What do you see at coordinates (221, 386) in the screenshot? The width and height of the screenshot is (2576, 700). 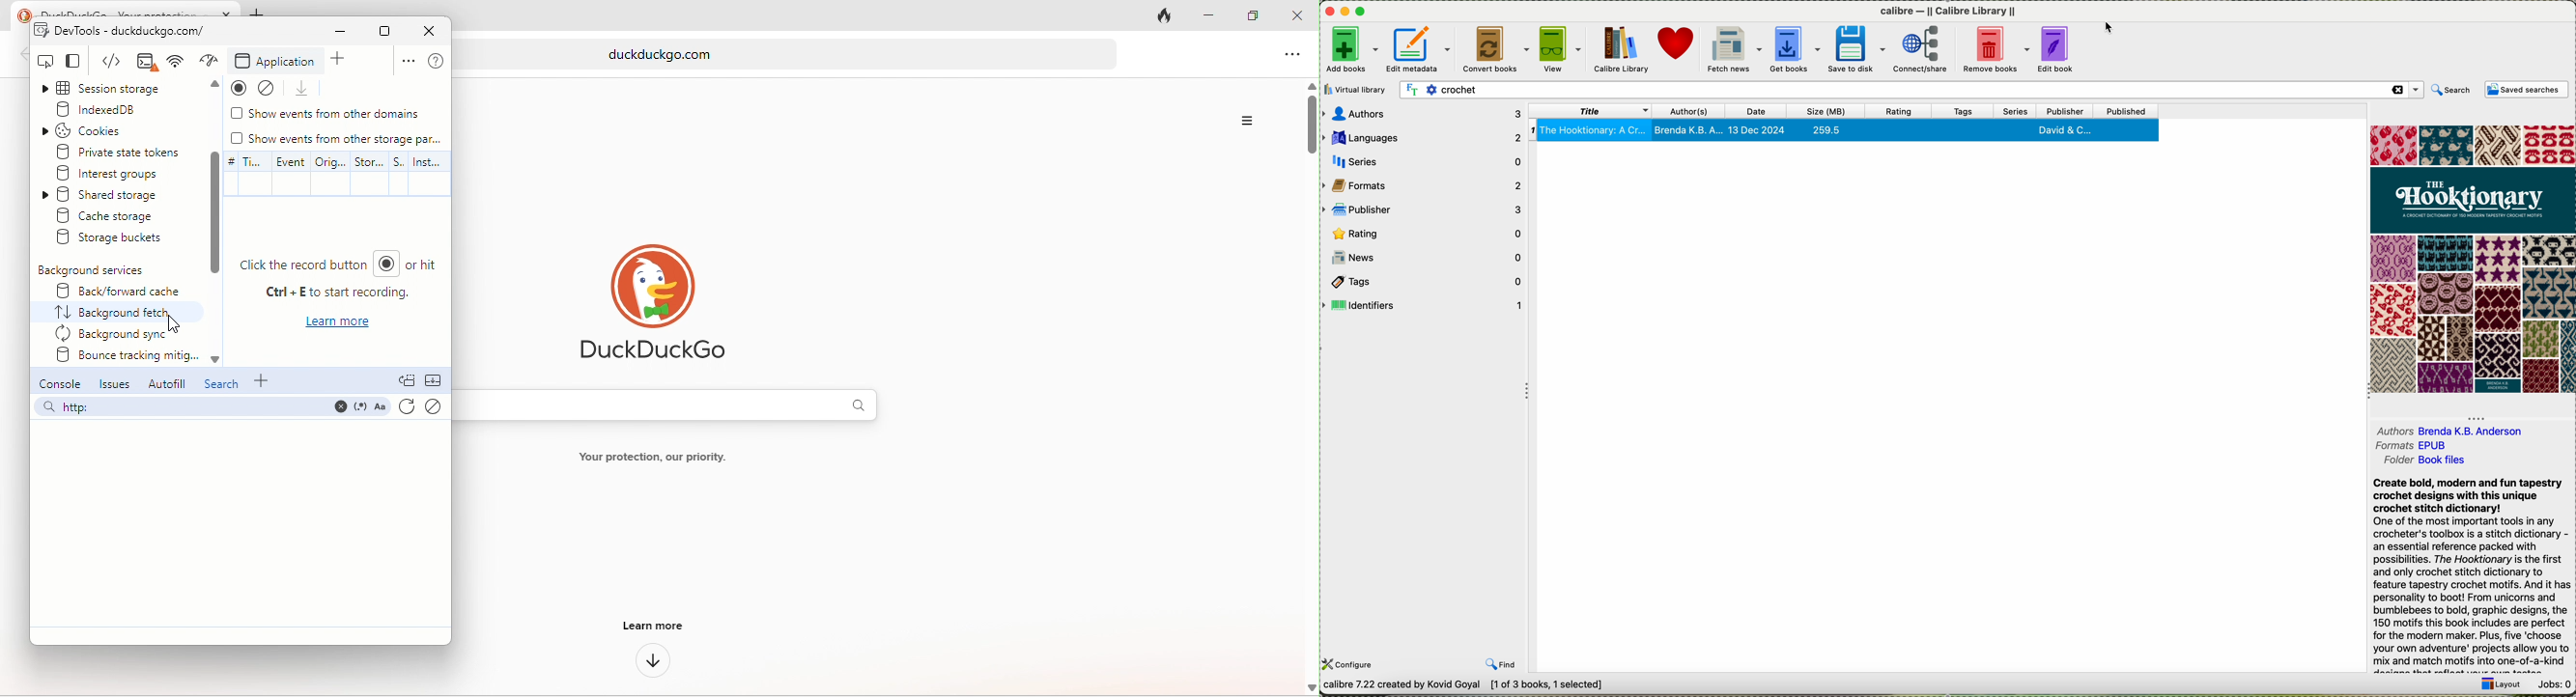 I see `search` at bounding box center [221, 386].